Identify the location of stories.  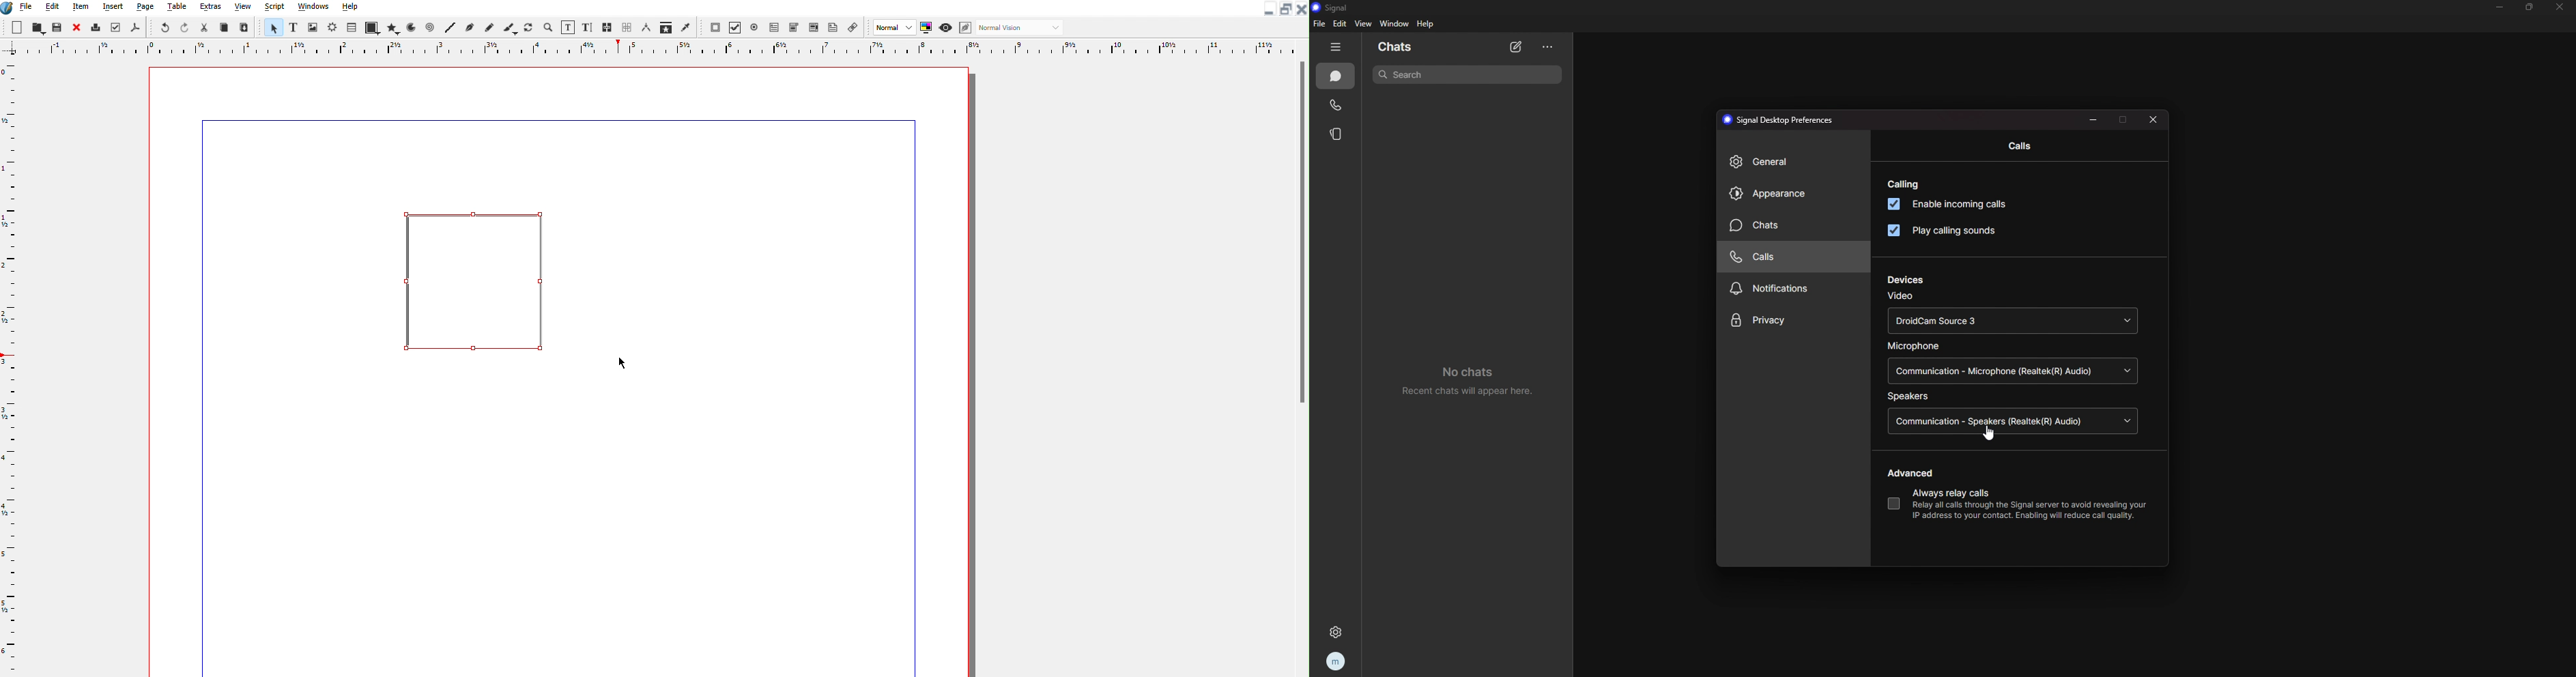
(1338, 135).